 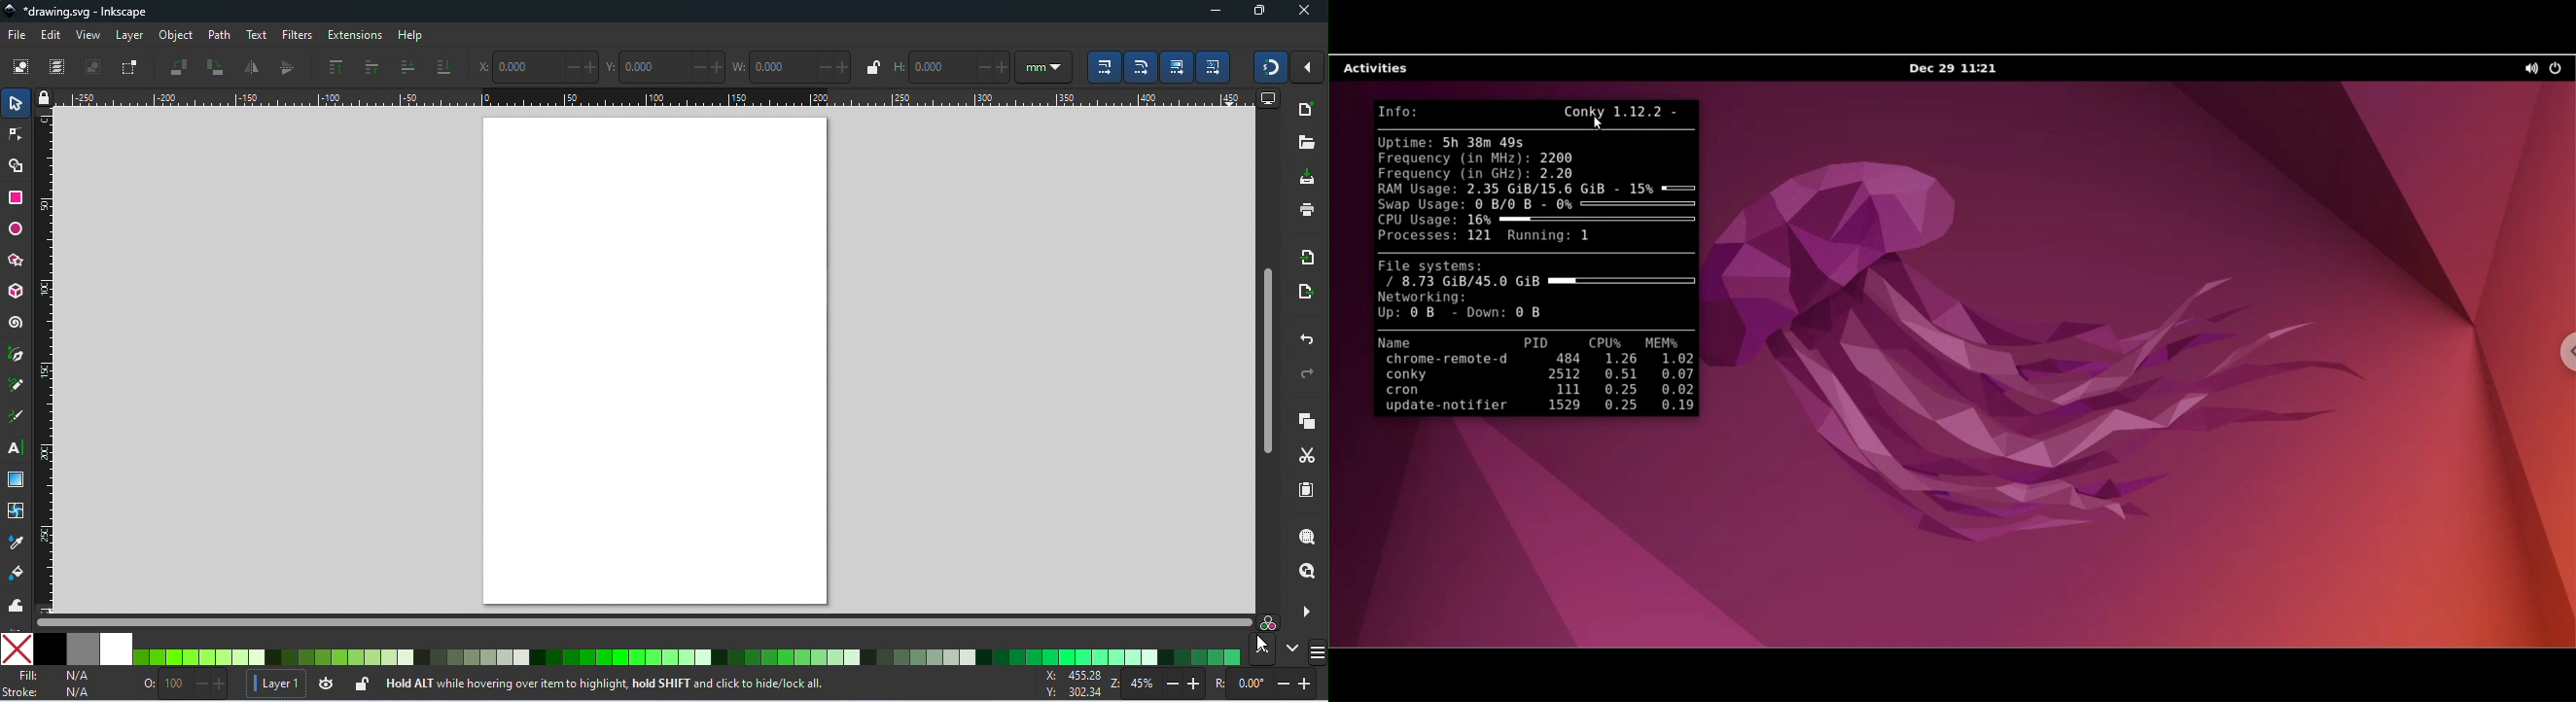 What do you see at coordinates (287, 67) in the screenshot?
I see `flip vertical` at bounding box center [287, 67].